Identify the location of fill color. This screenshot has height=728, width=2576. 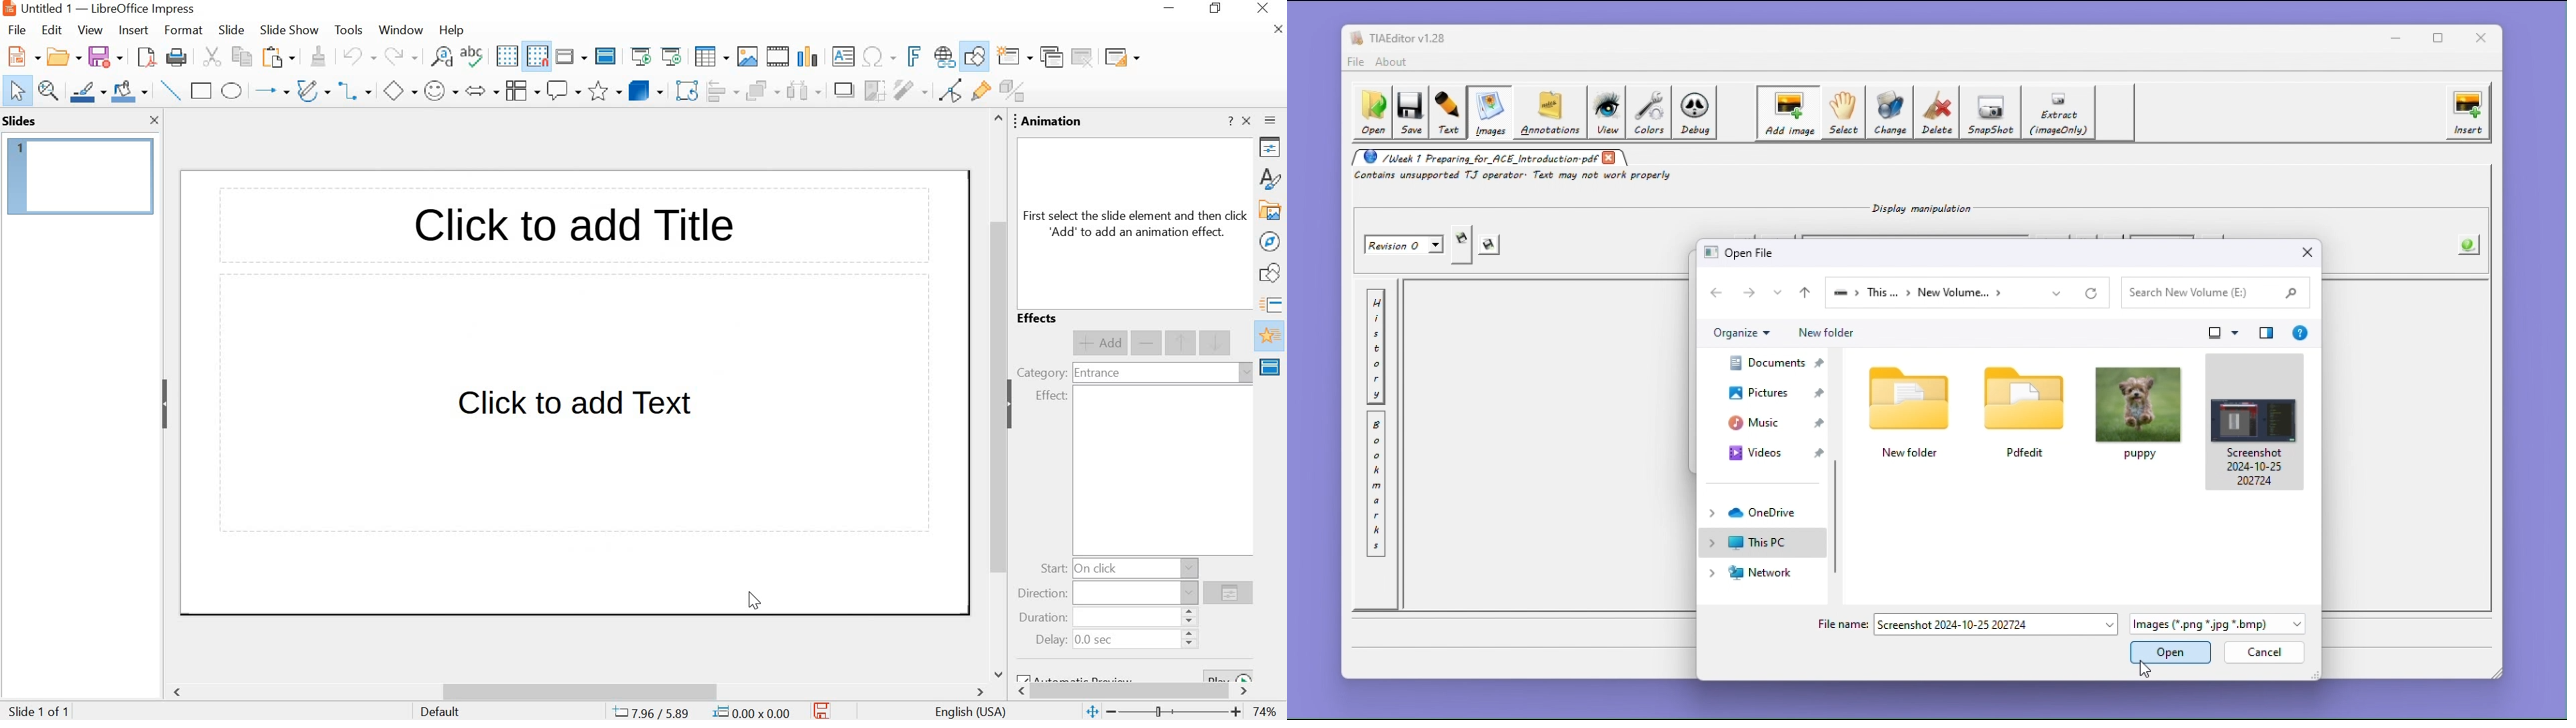
(131, 92).